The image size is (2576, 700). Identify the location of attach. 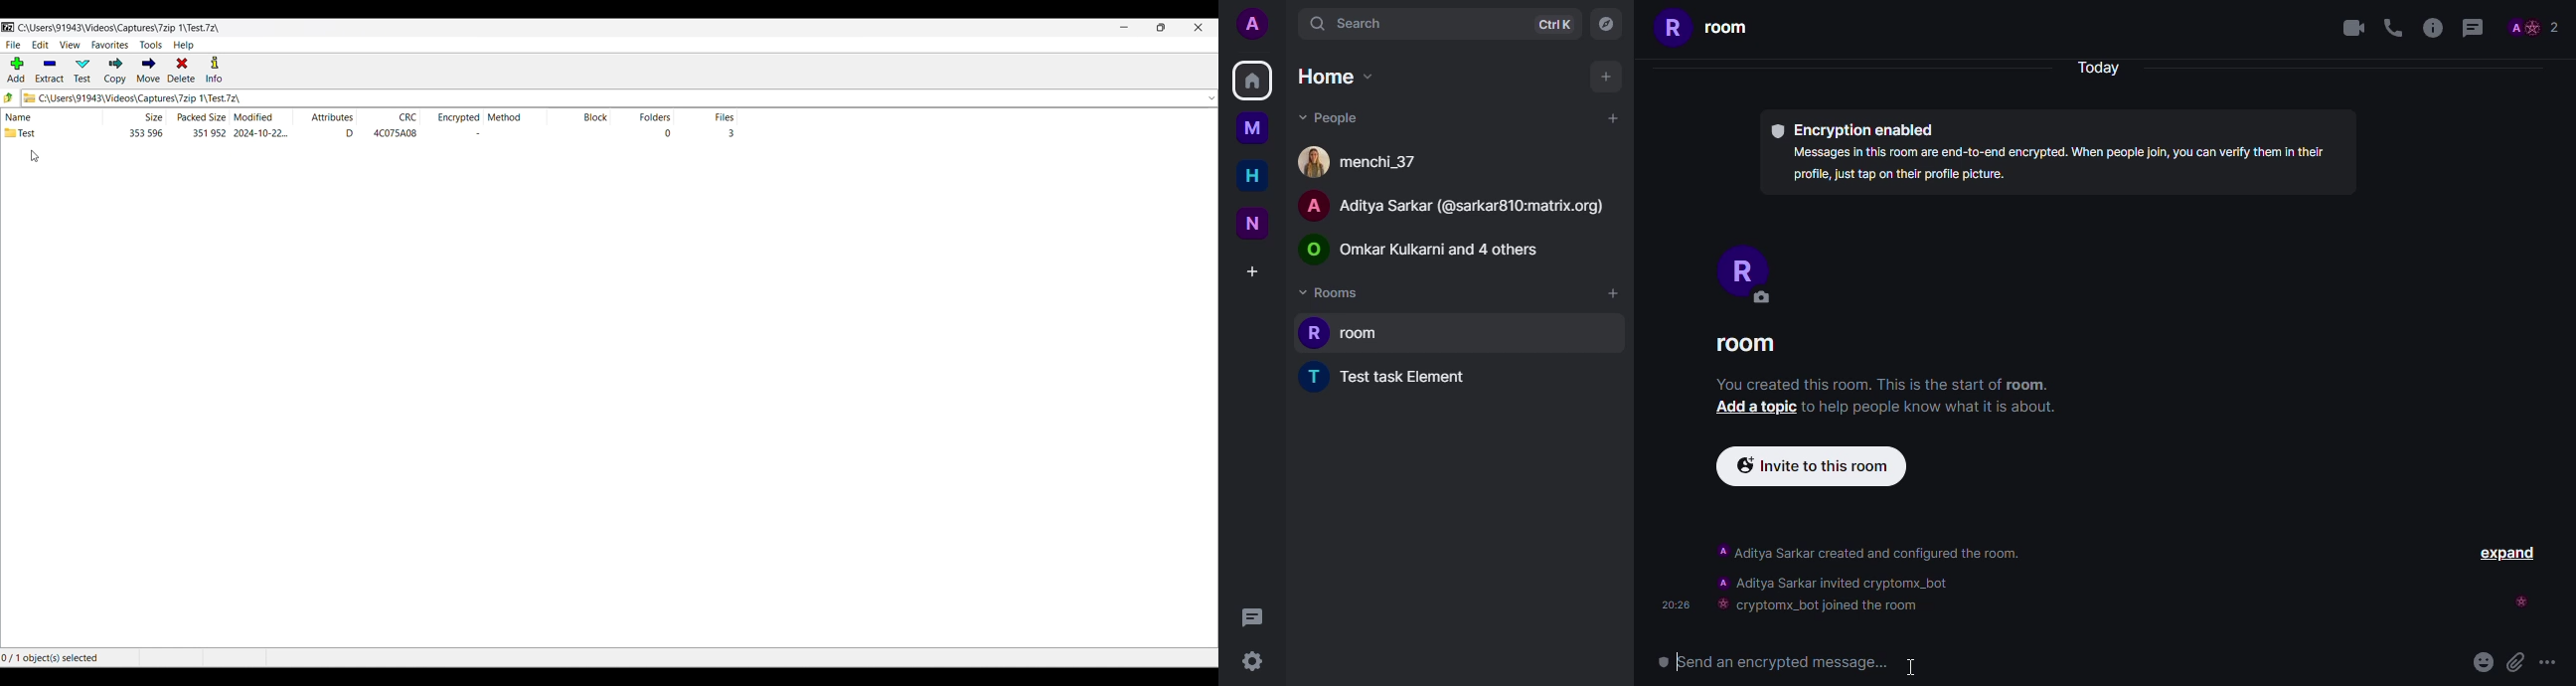
(2514, 661).